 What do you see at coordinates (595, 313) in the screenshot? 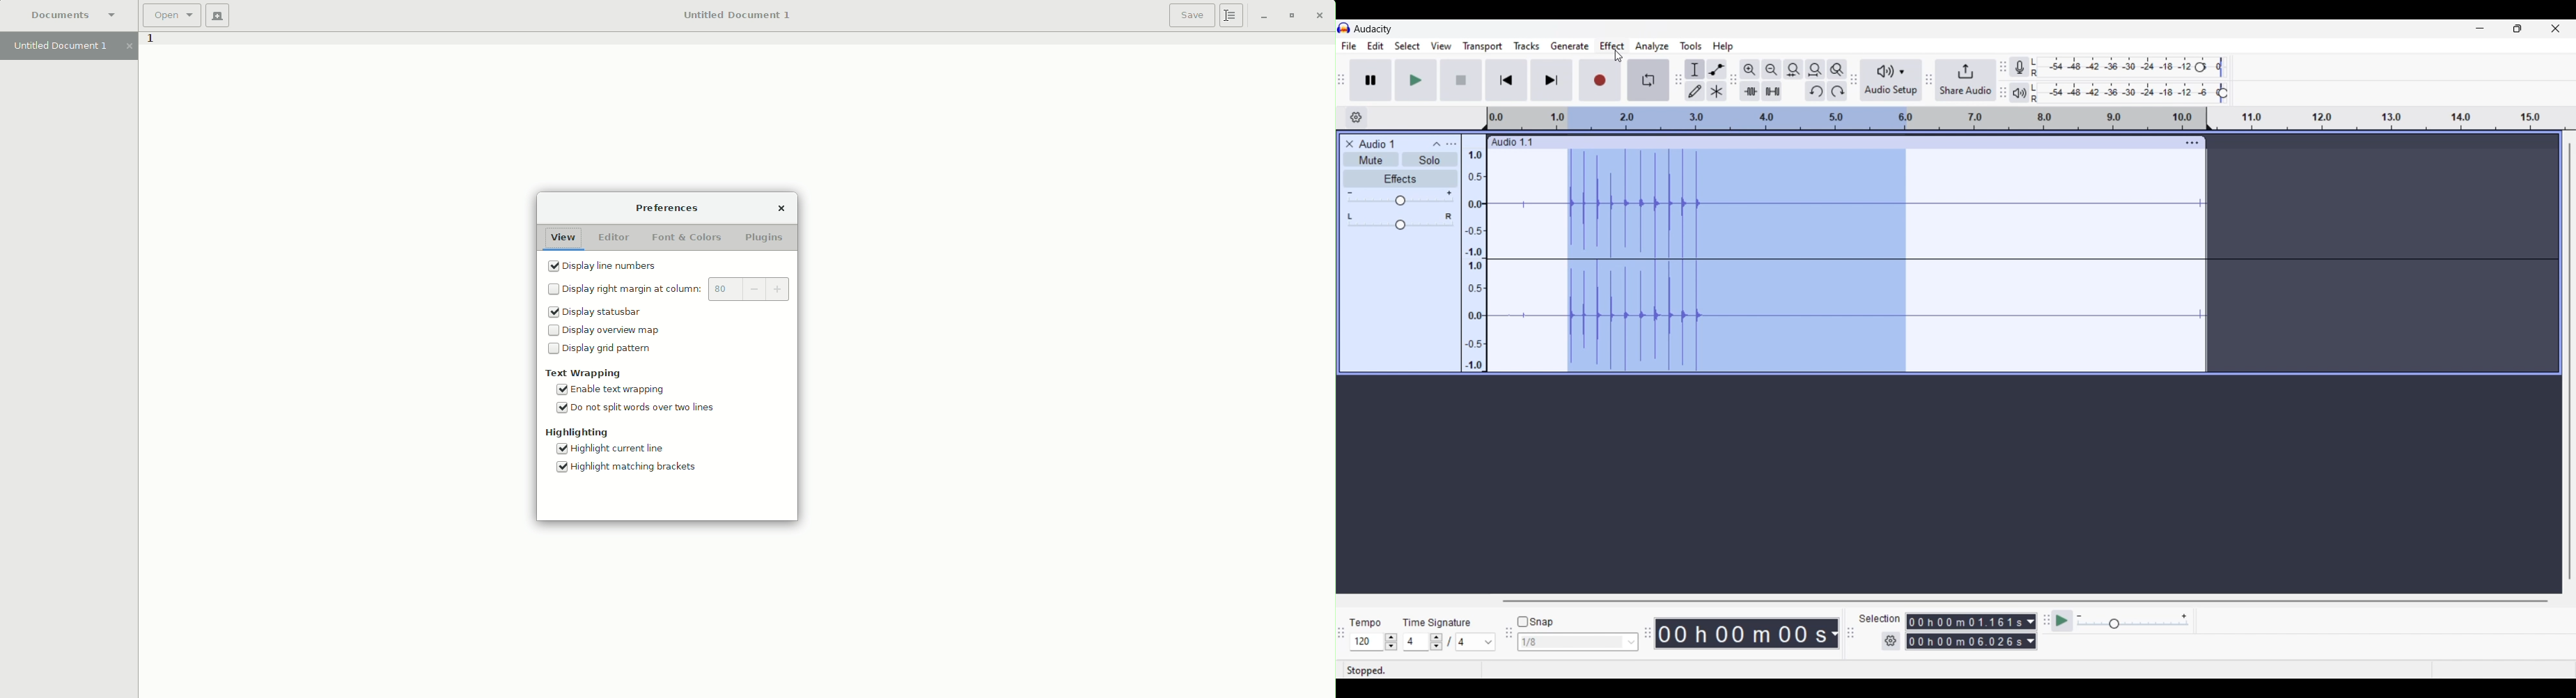
I see `Display Statusbar` at bounding box center [595, 313].